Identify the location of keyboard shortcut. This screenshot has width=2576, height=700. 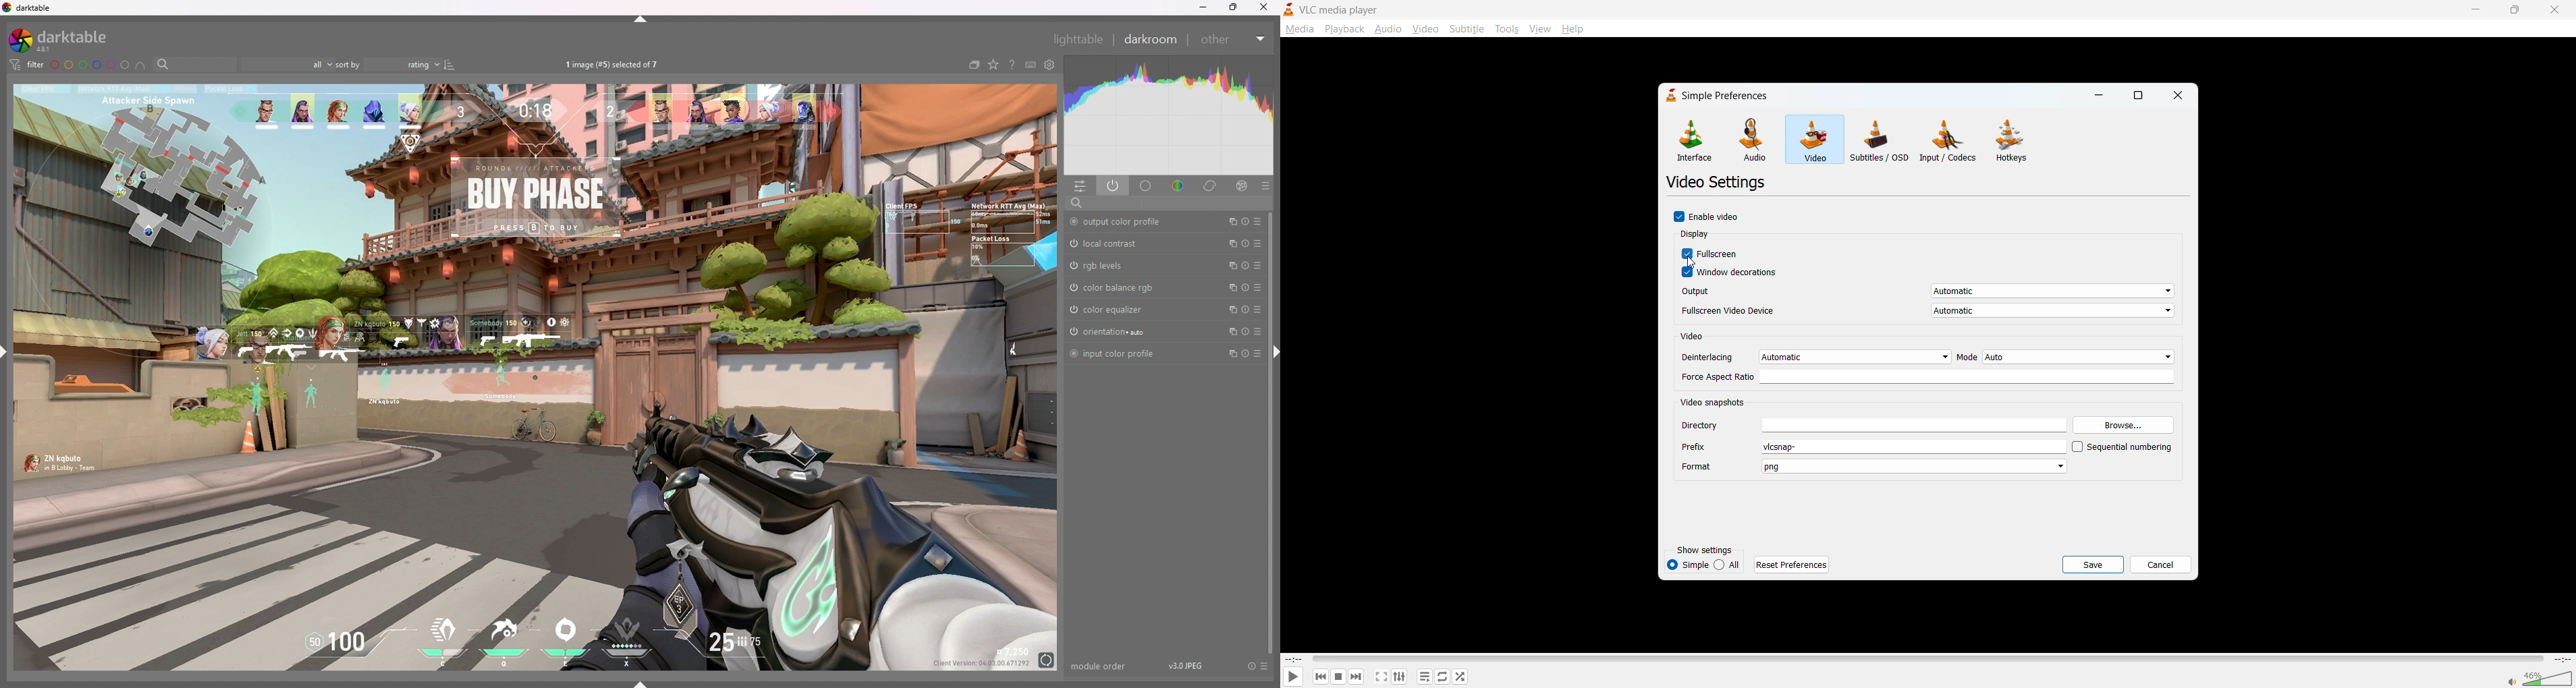
(1031, 65).